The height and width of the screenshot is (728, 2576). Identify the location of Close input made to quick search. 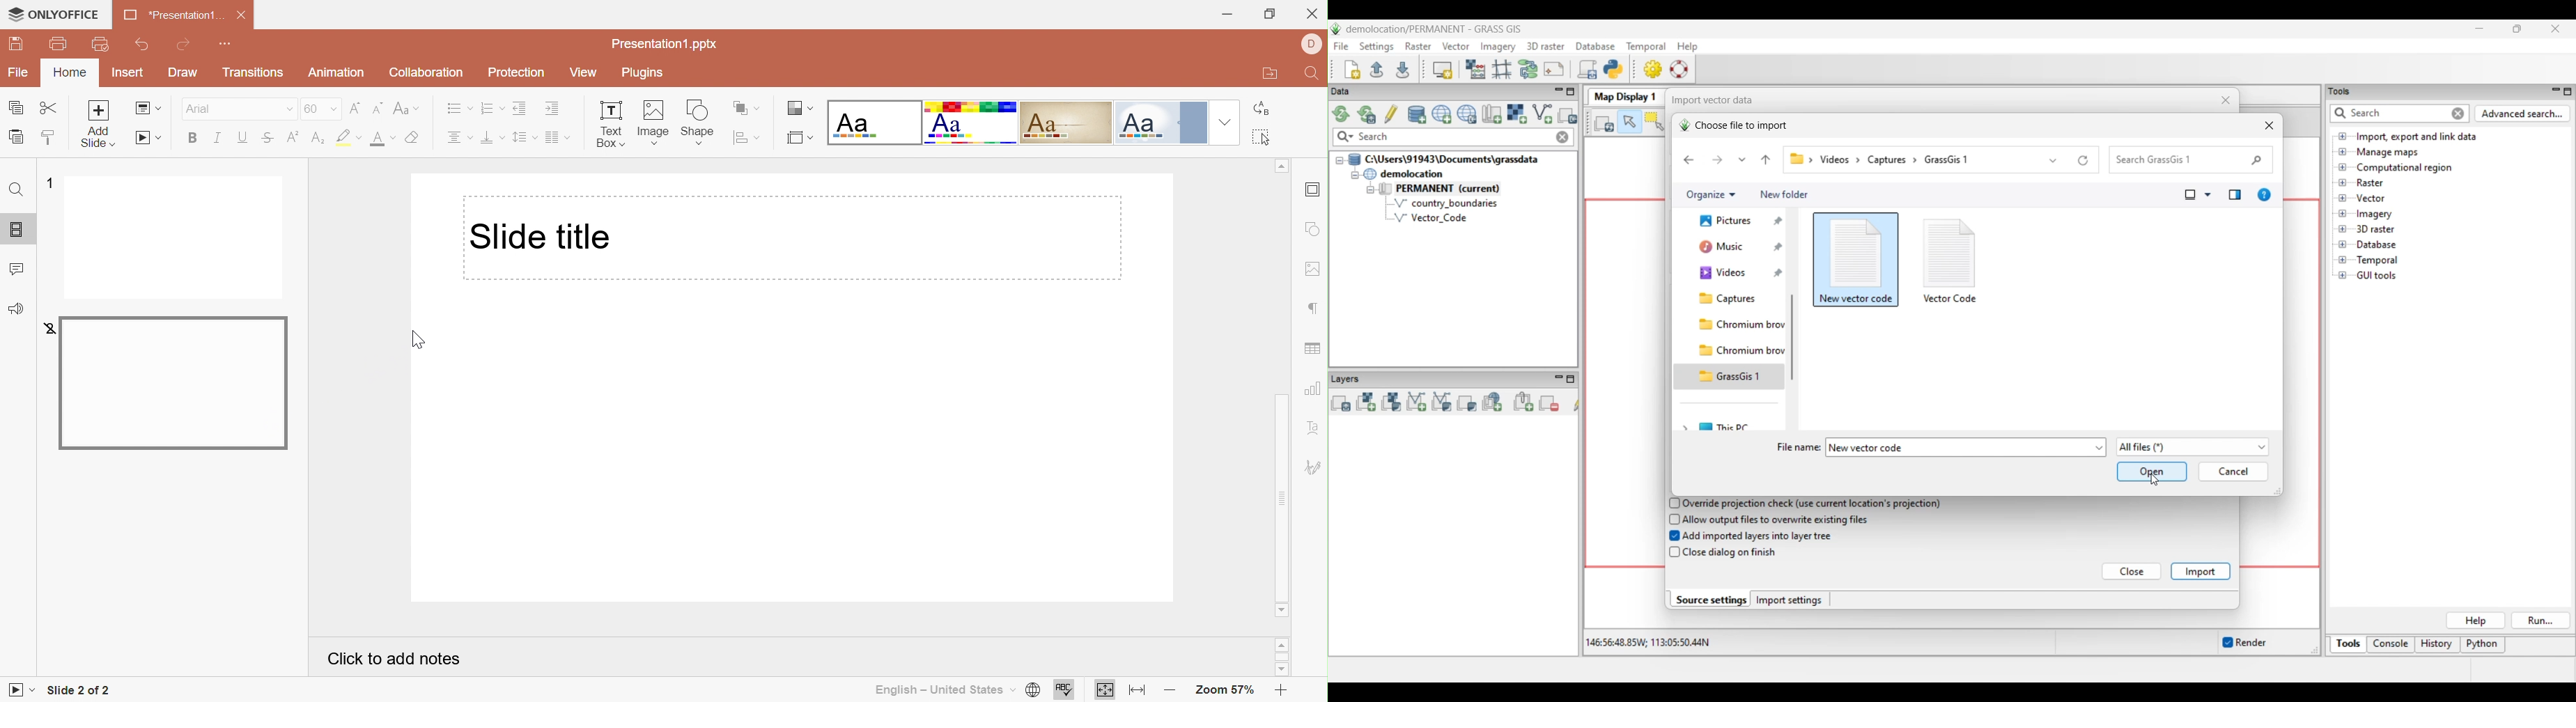
(1562, 137).